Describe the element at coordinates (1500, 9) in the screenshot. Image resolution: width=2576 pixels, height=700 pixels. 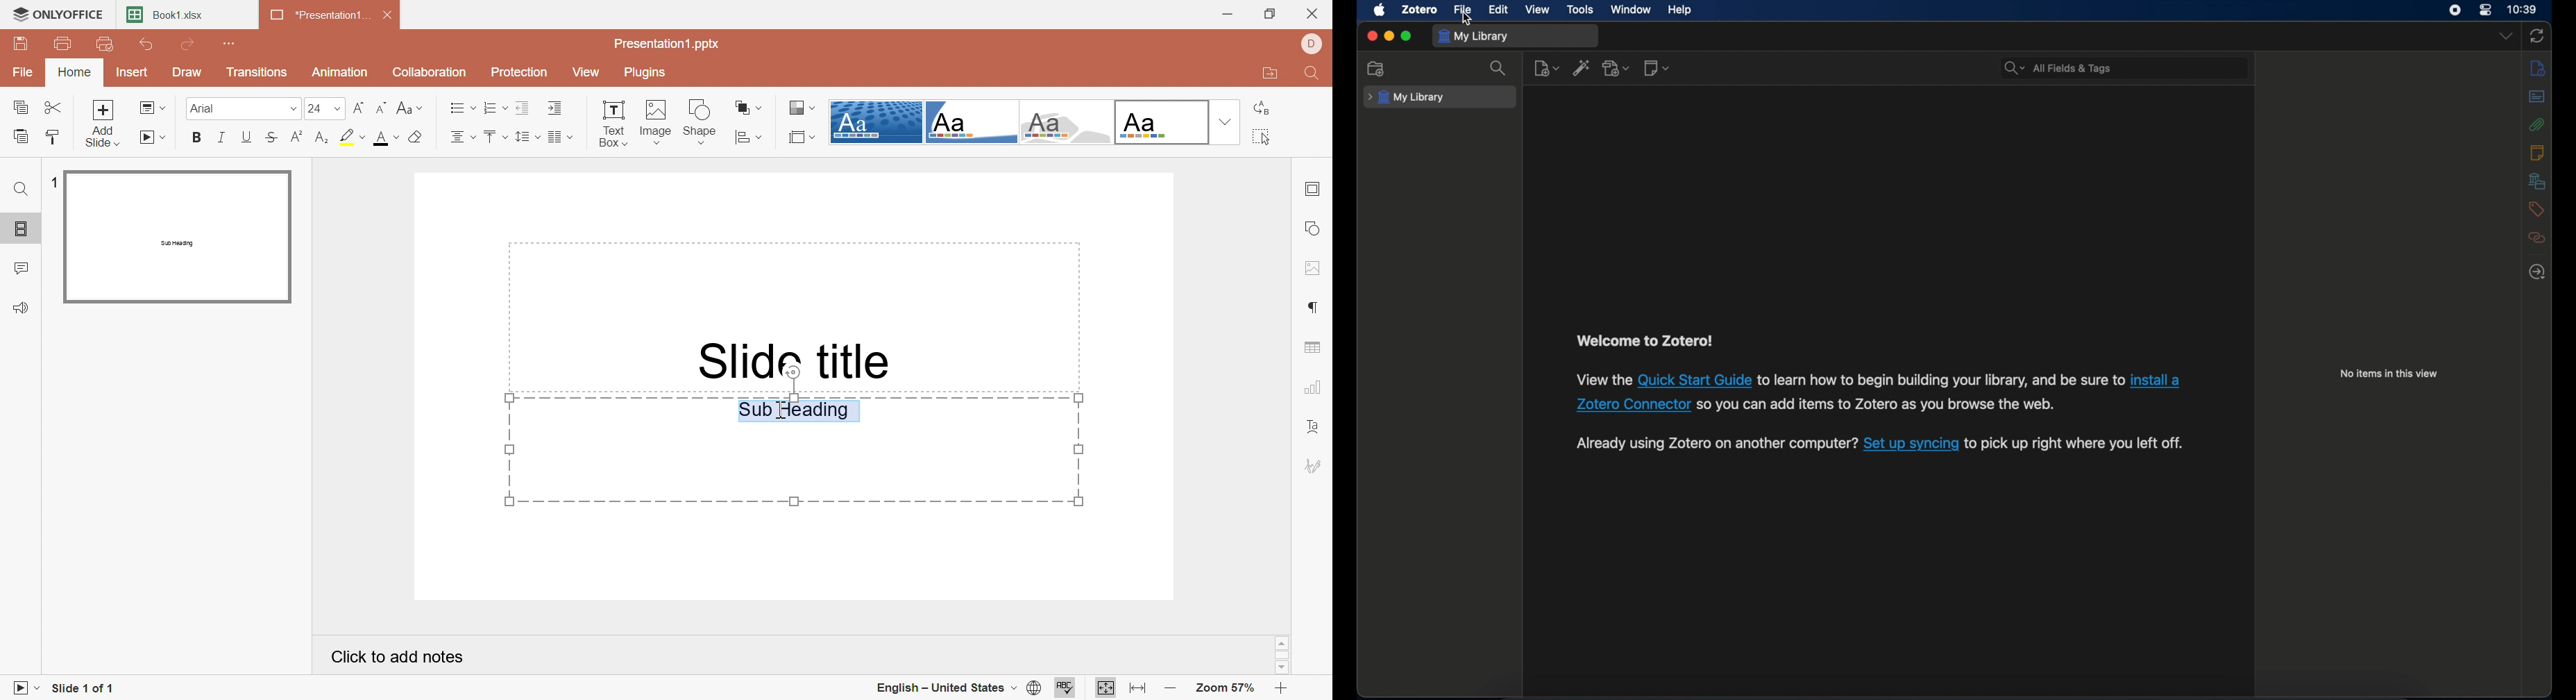
I see `edit` at that location.